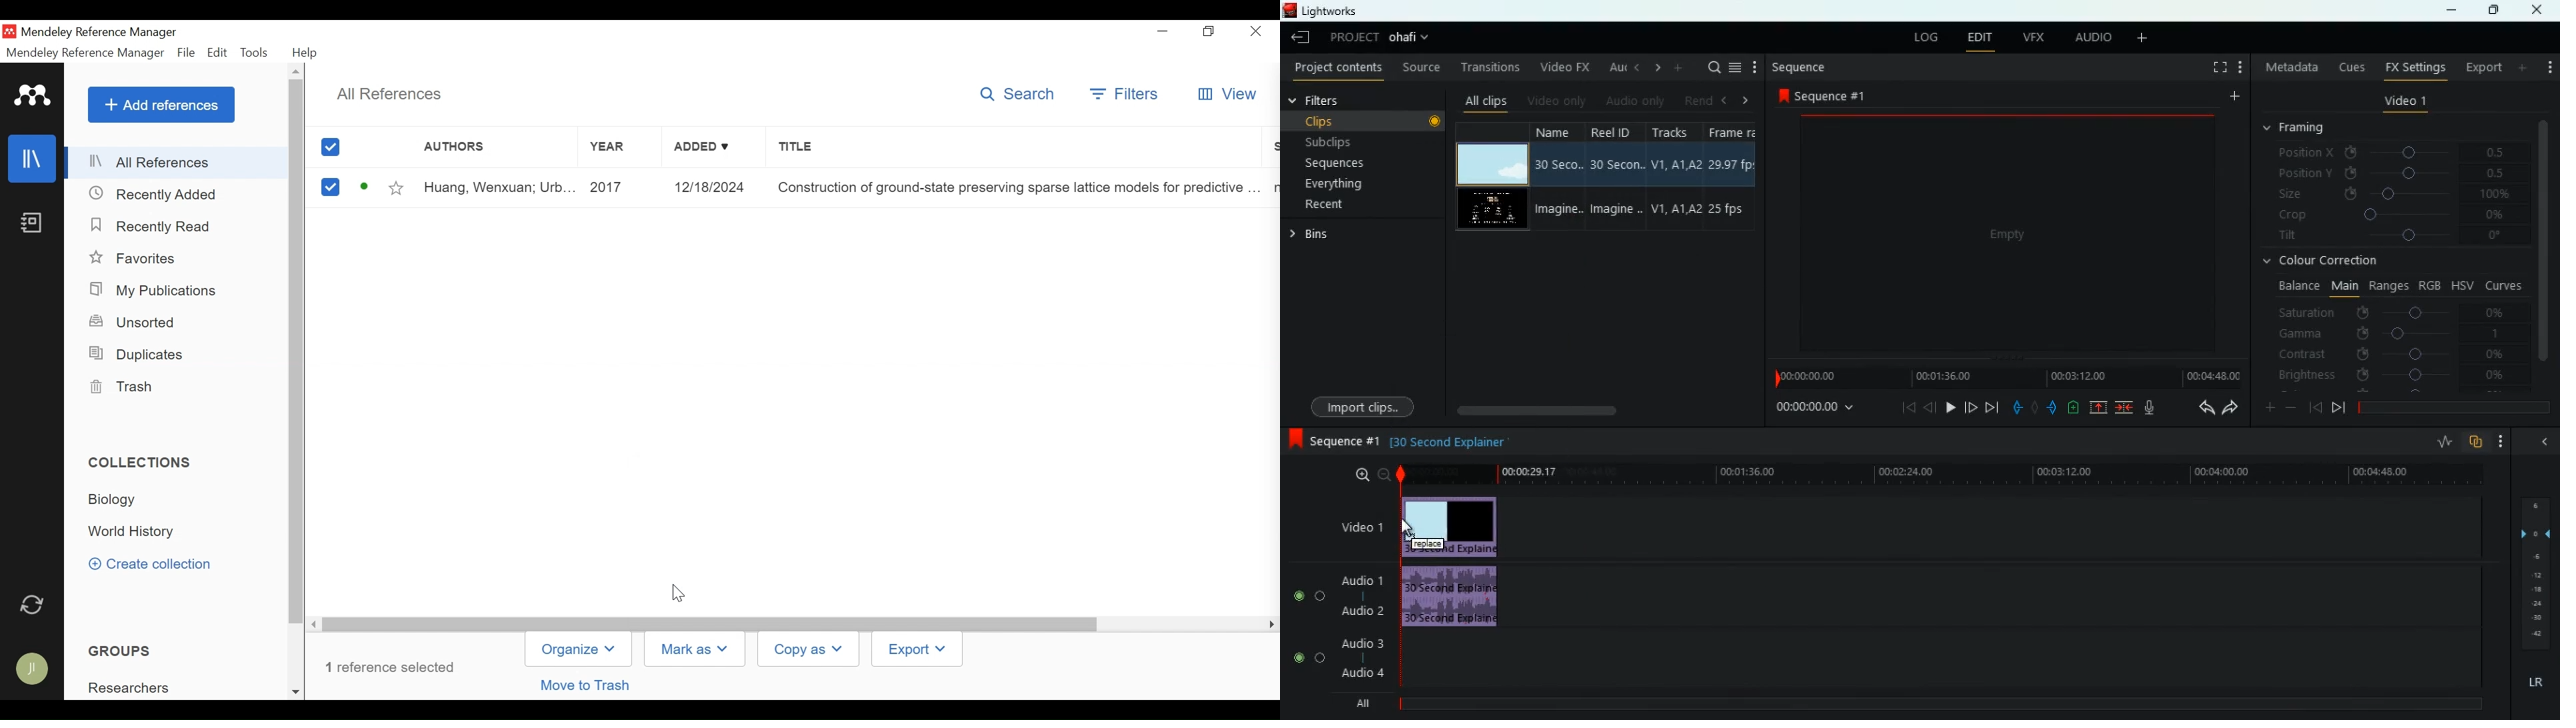 This screenshot has height=728, width=2576. I want to click on Audio, so click(1451, 600).